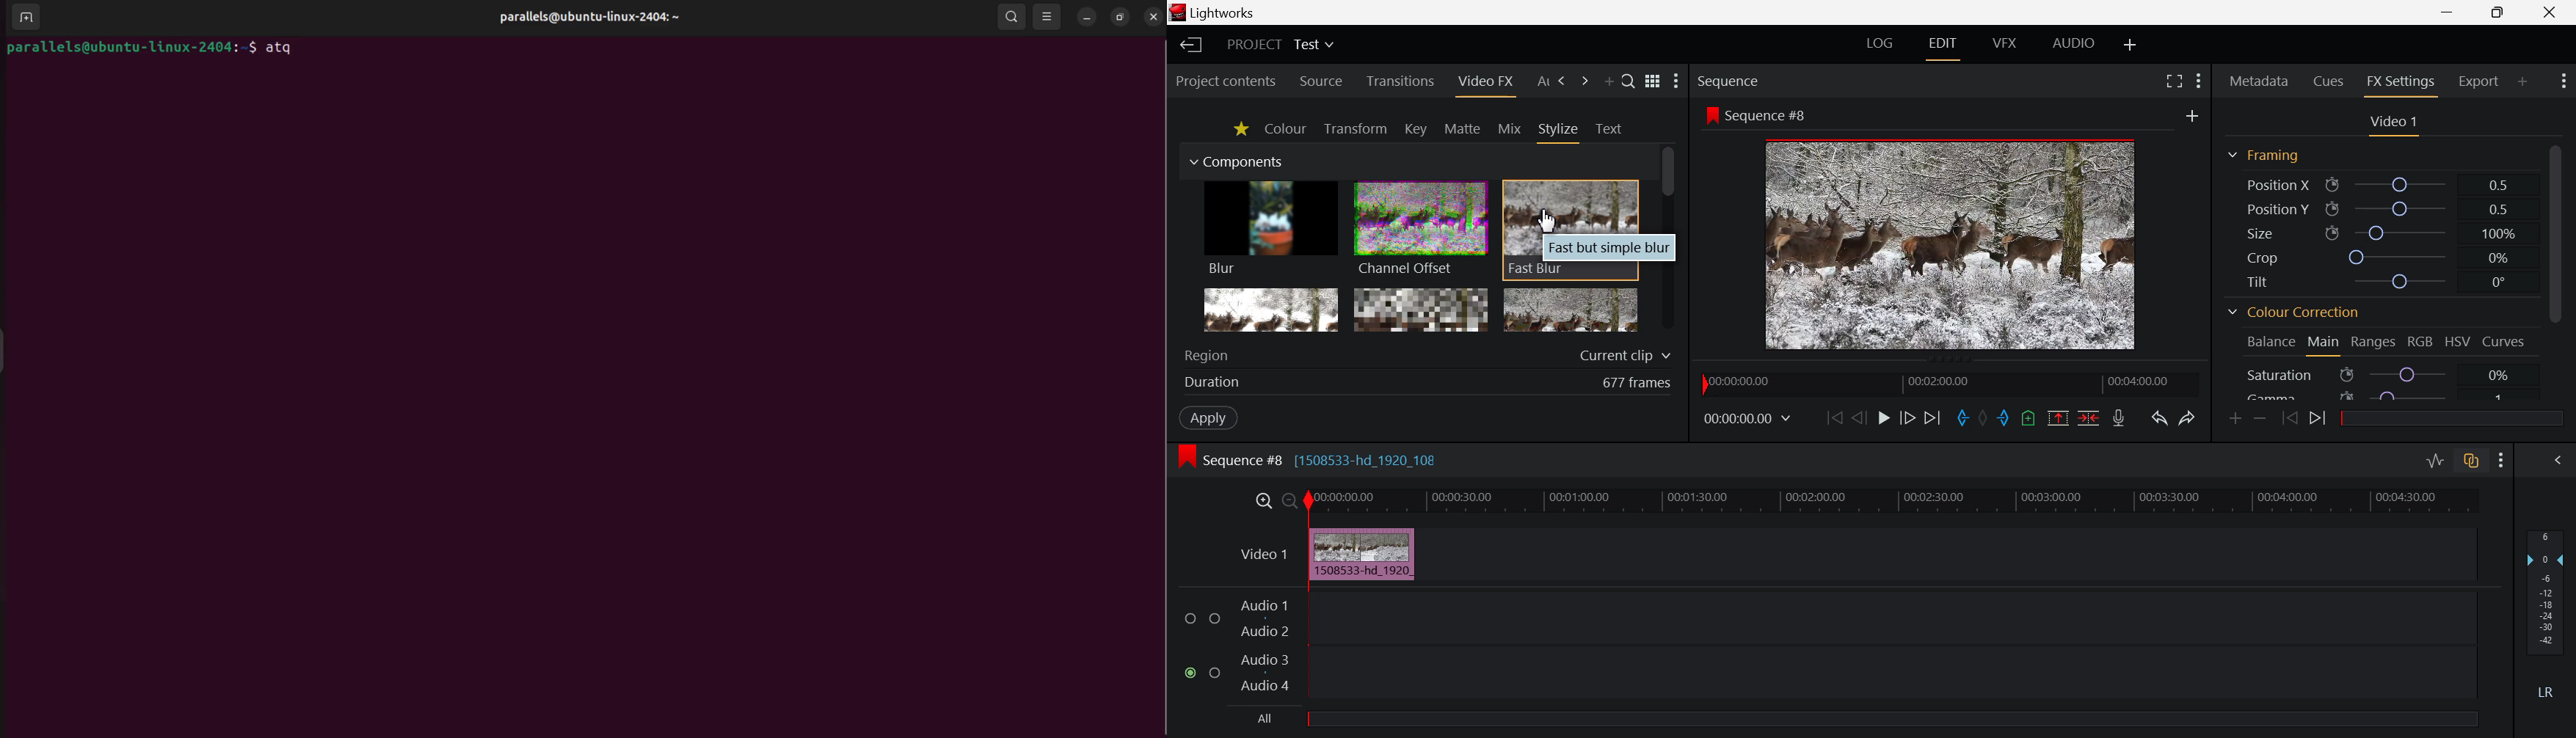 The image size is (2576, 756). What do you see at coordinates (1568, 312) in the screenshot?
I see `Posterize` at bounding box center [1568, 312].